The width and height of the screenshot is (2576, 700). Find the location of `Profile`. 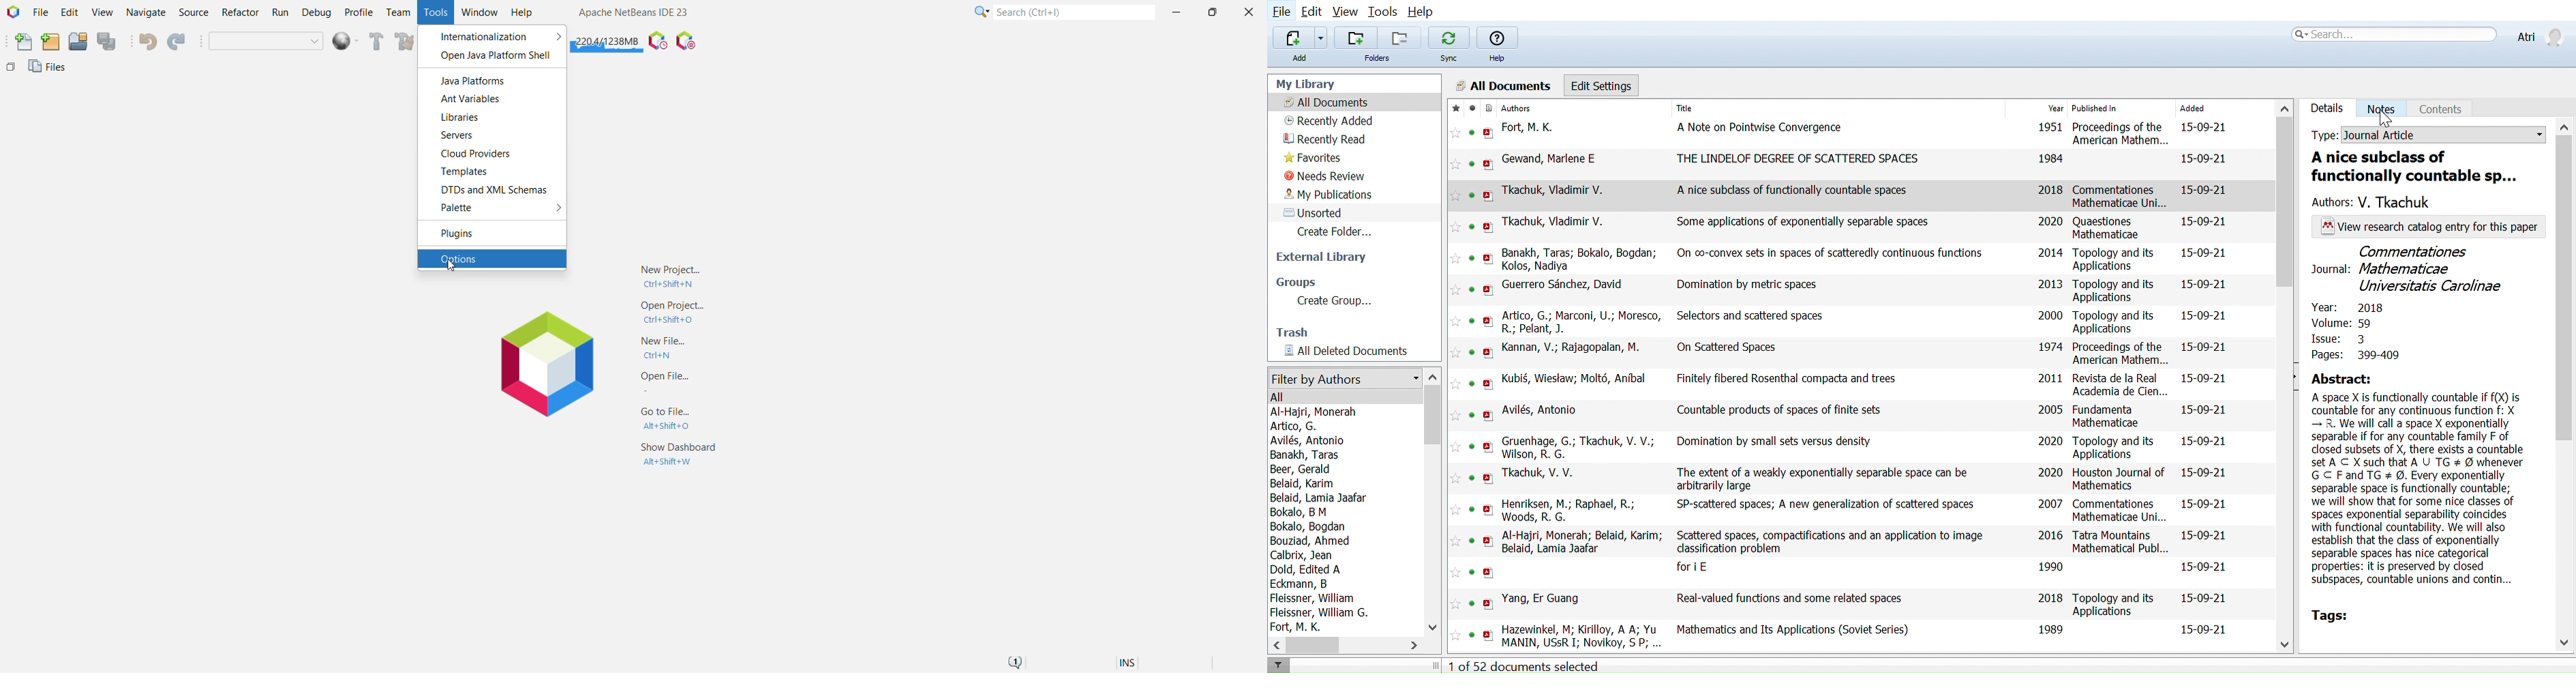

Profile is located at coordinates (2539, 34).